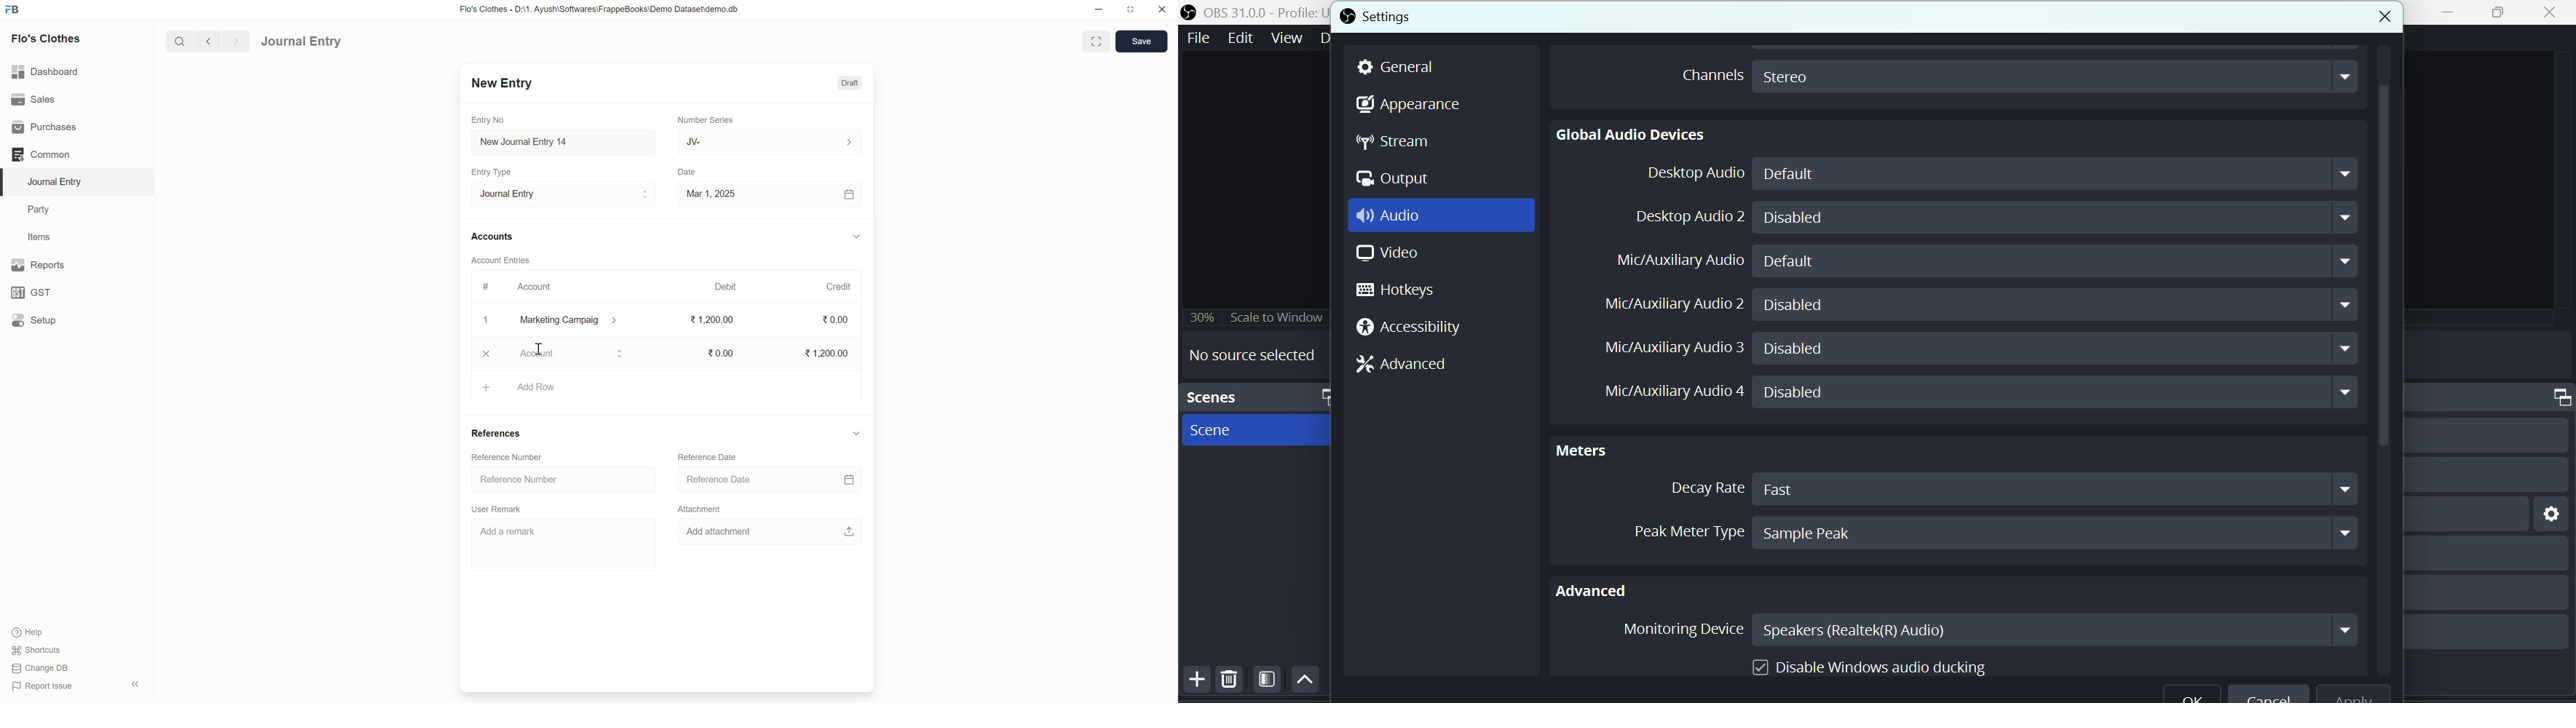 This screenshot has height=728, width=2576. Describe the element at coordinates (1347, 16) in the screenshot. I see `OBS logo` at that location.